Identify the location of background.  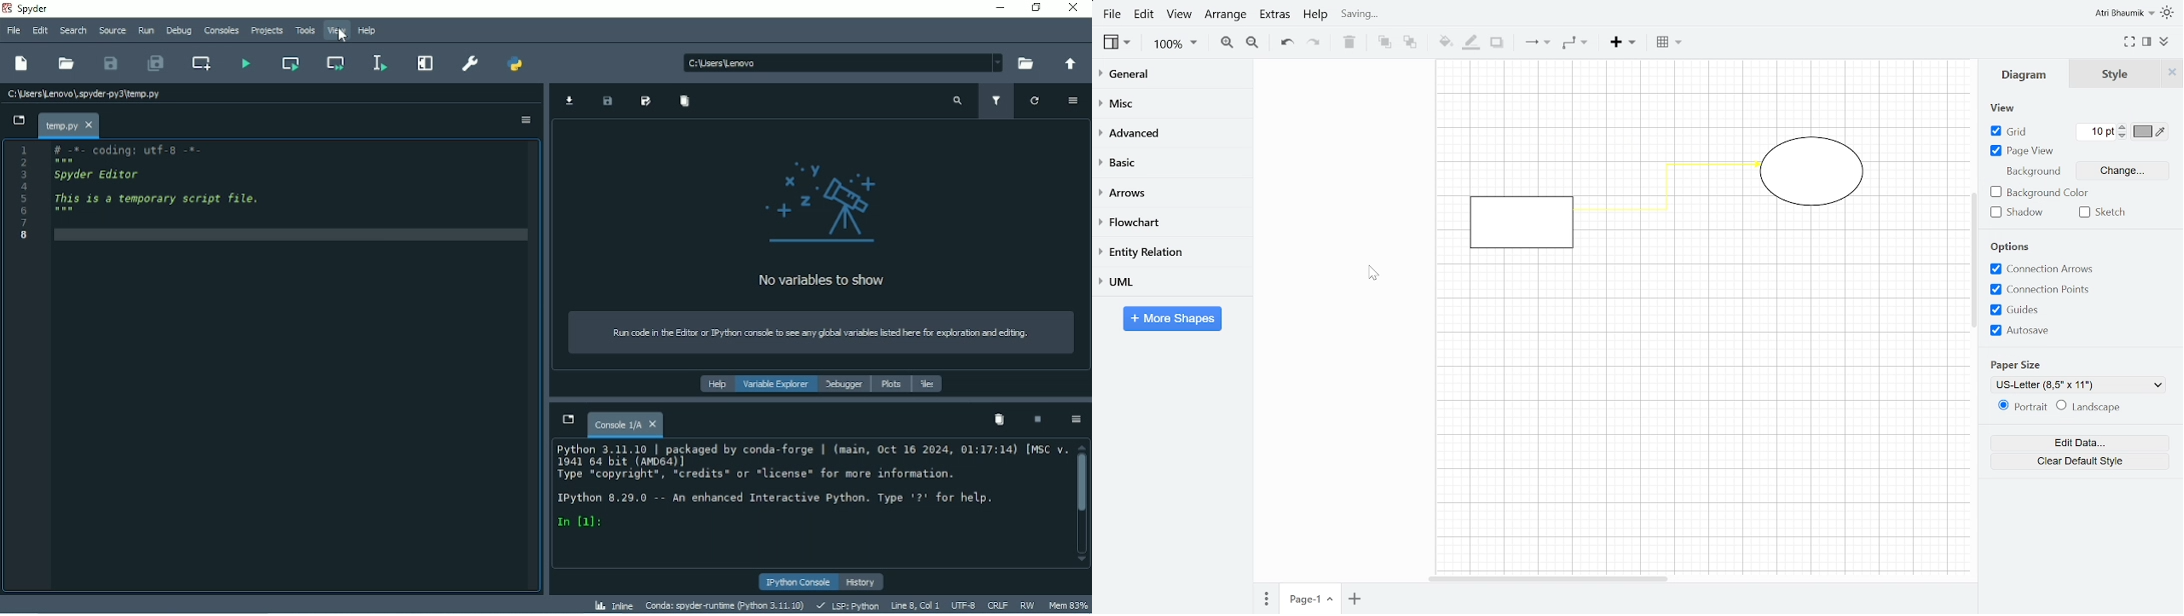
(2032, 172).